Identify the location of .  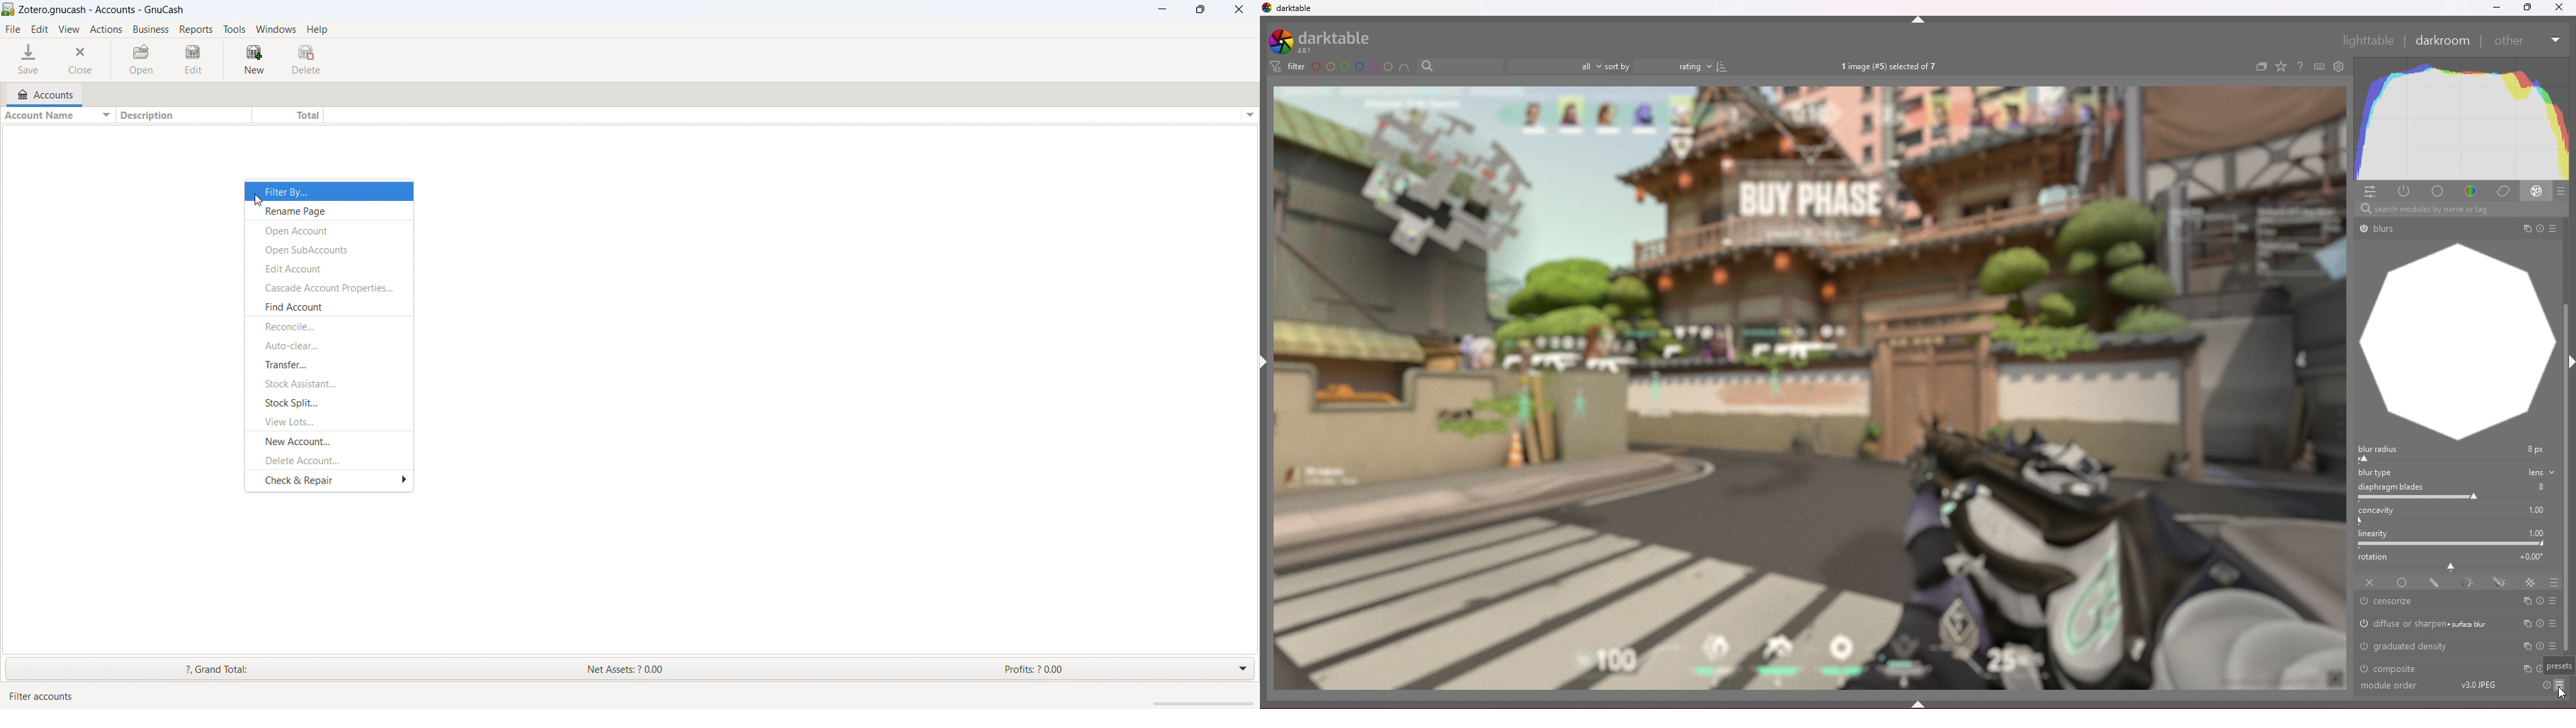
(2527, 228).